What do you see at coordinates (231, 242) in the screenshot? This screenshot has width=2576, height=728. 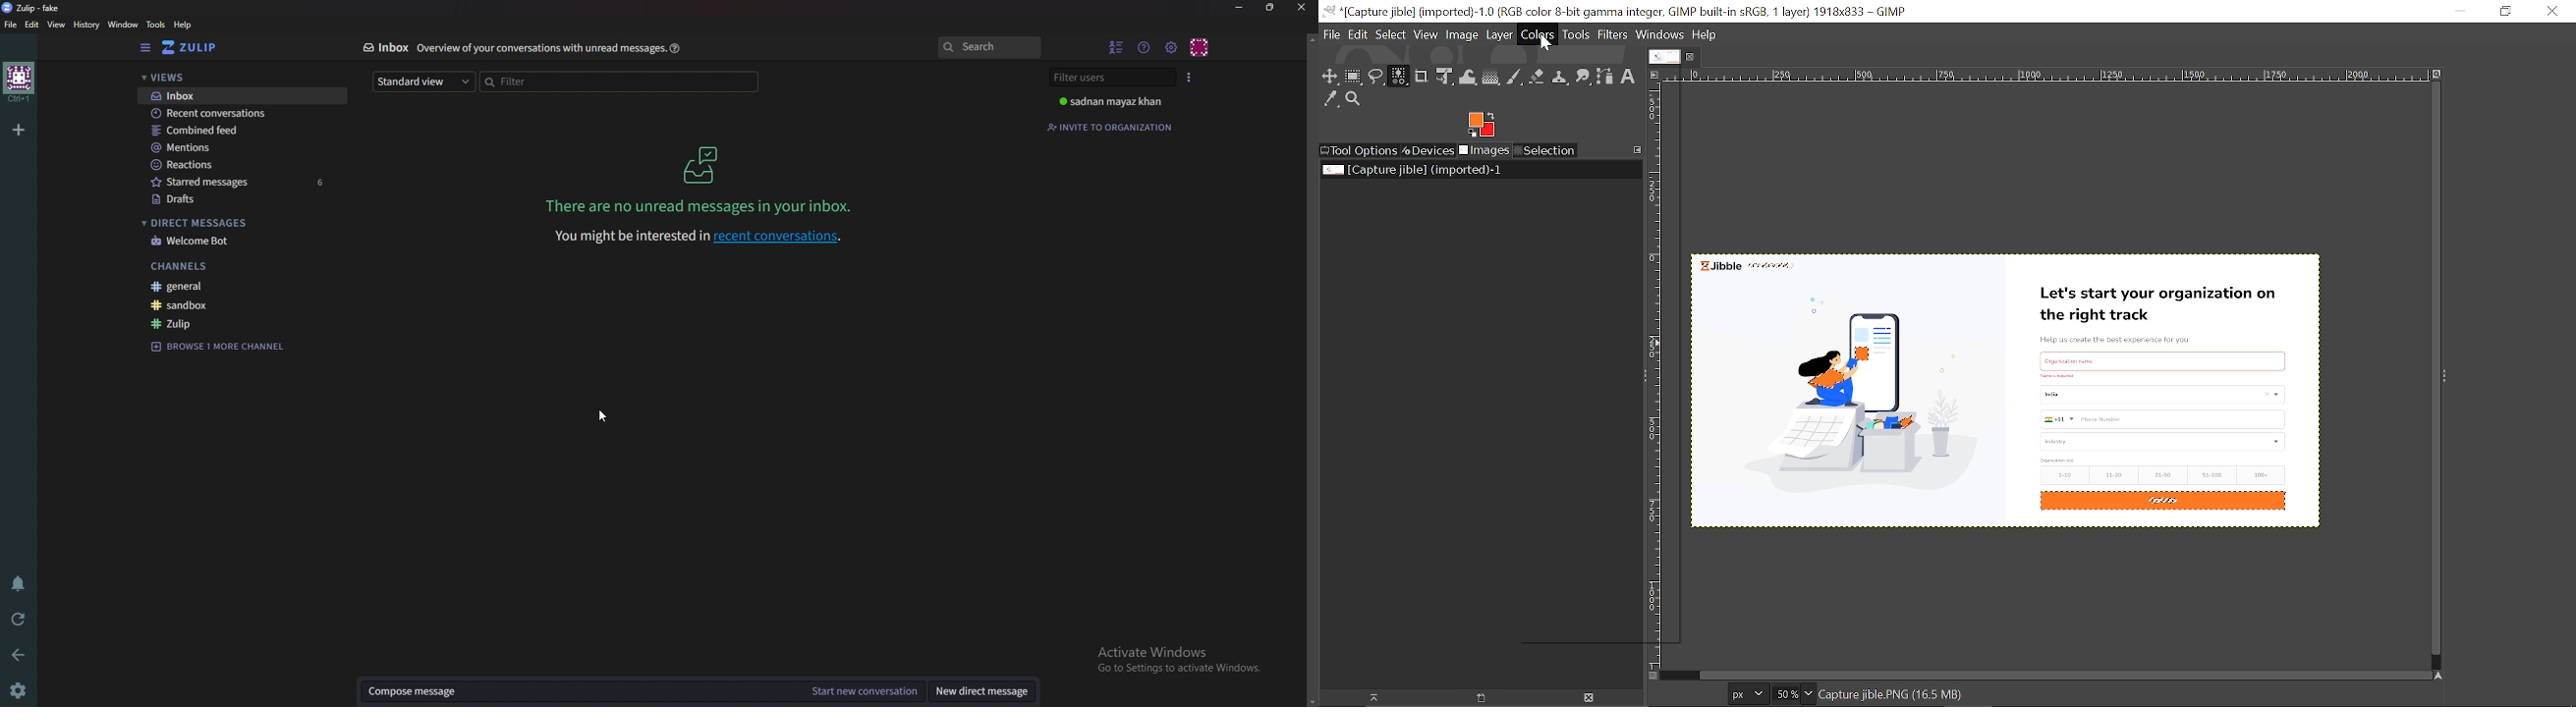 I see `welcome bot` at bounding box center [231, 242].